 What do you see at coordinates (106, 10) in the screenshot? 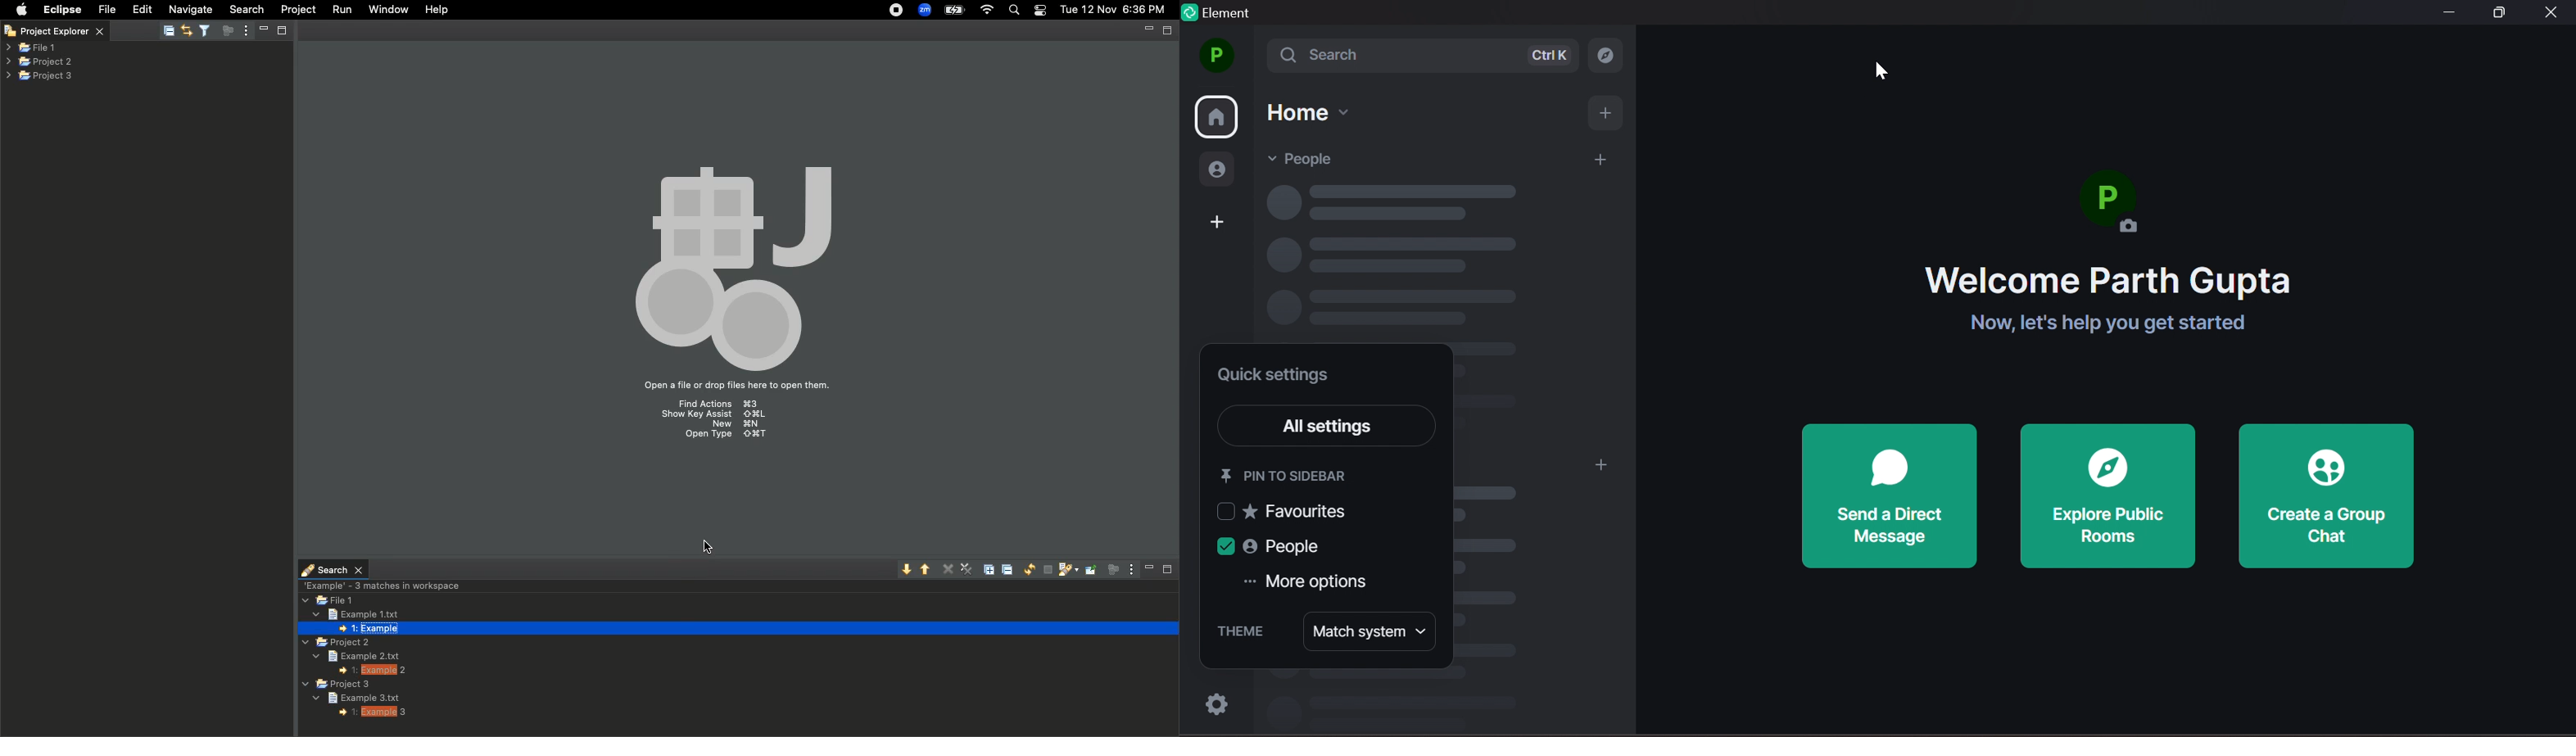
I see `File` at bounding box center [106, 10].